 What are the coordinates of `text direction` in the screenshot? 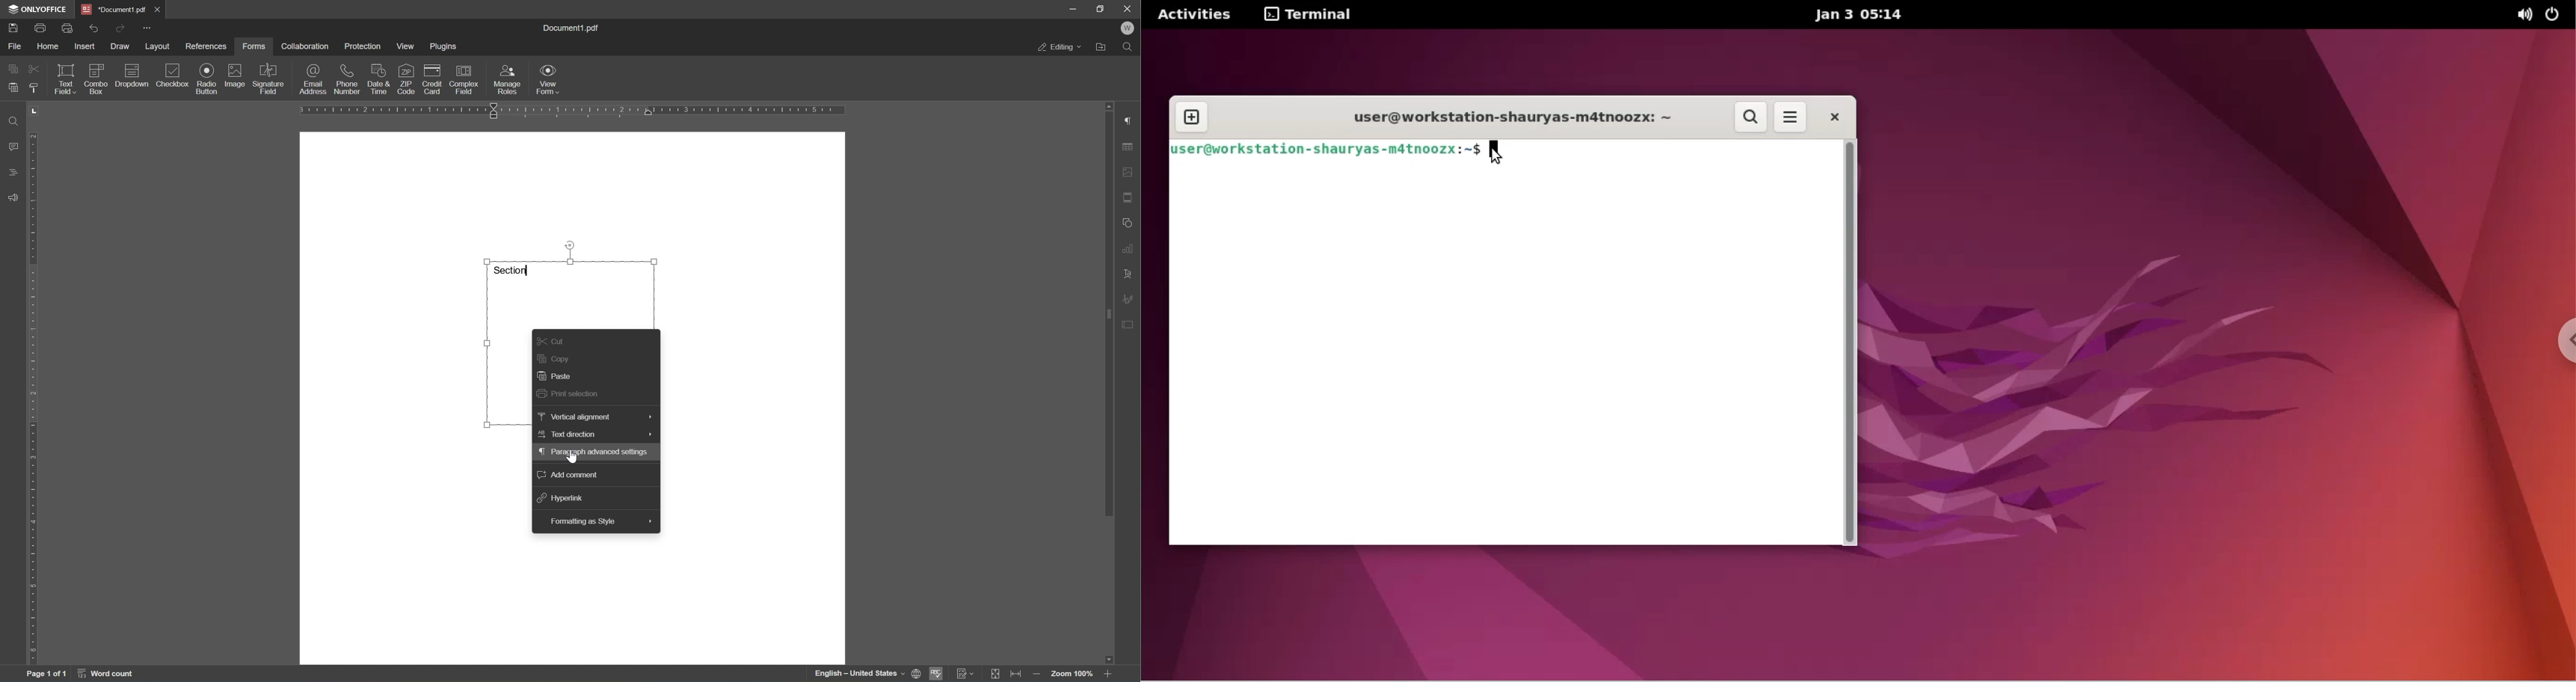 It's located at (594, 434).